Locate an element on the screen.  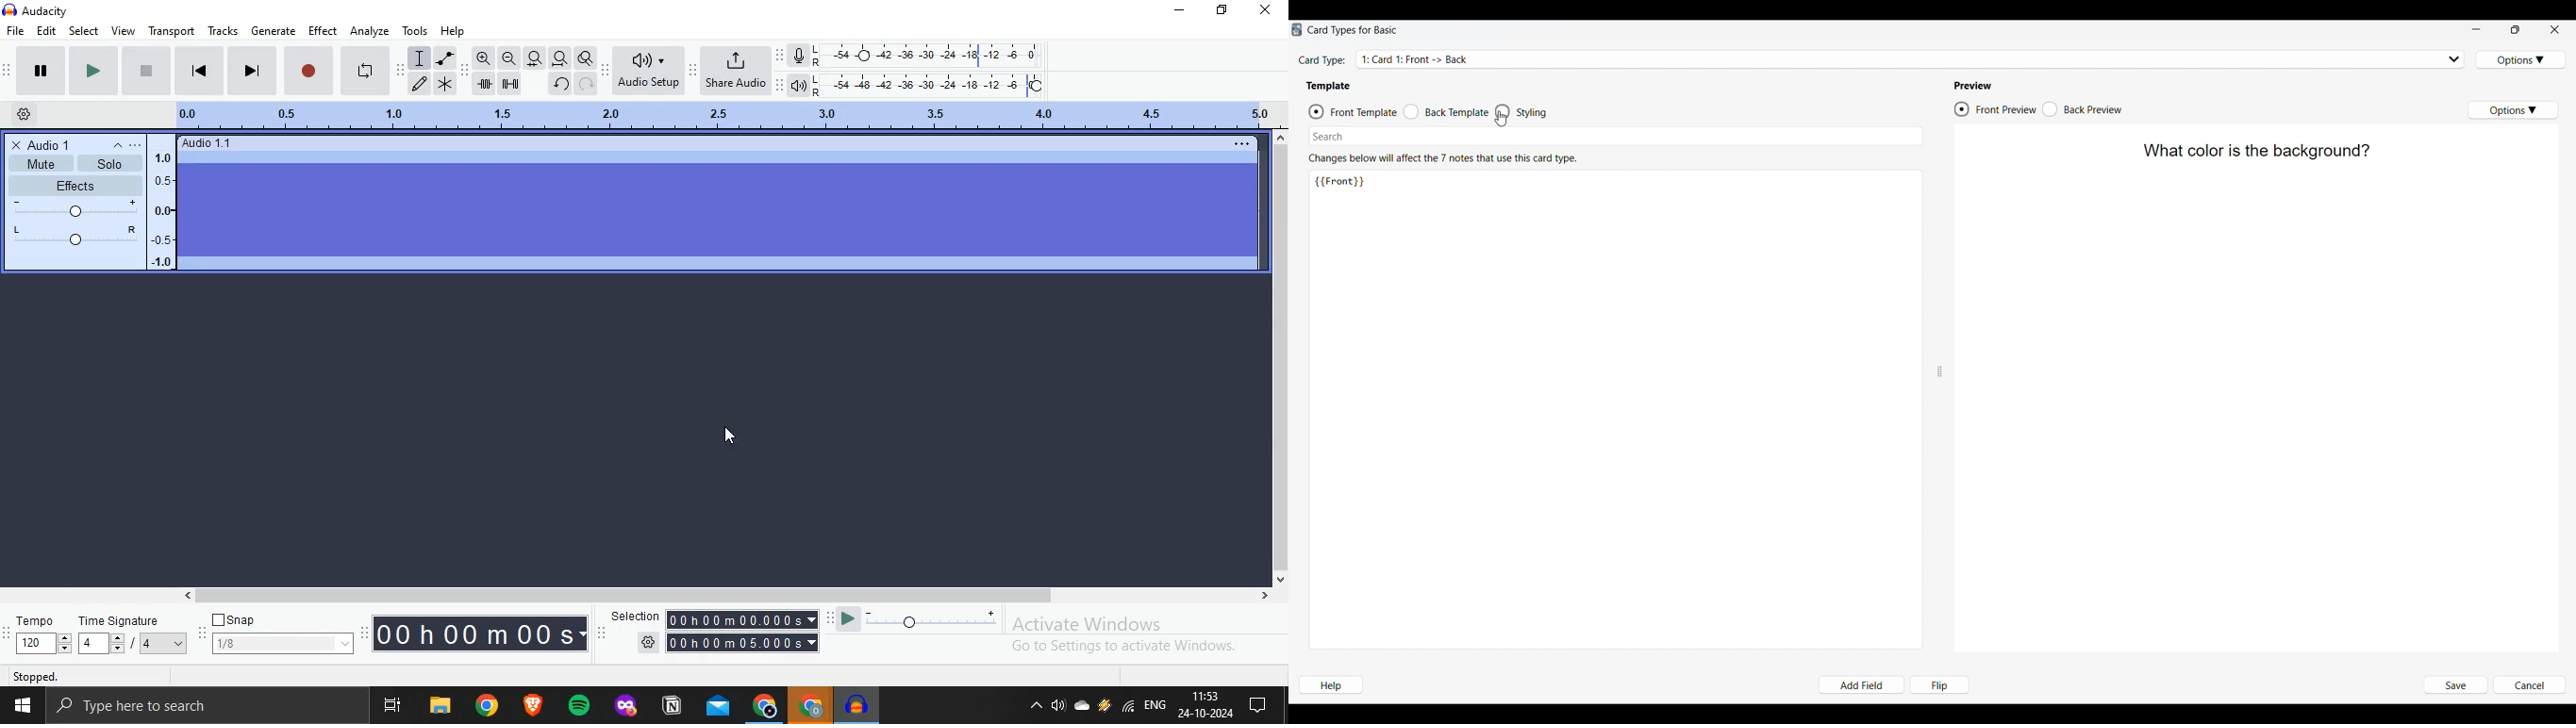
Rewind is located at coordinates (367, 68).